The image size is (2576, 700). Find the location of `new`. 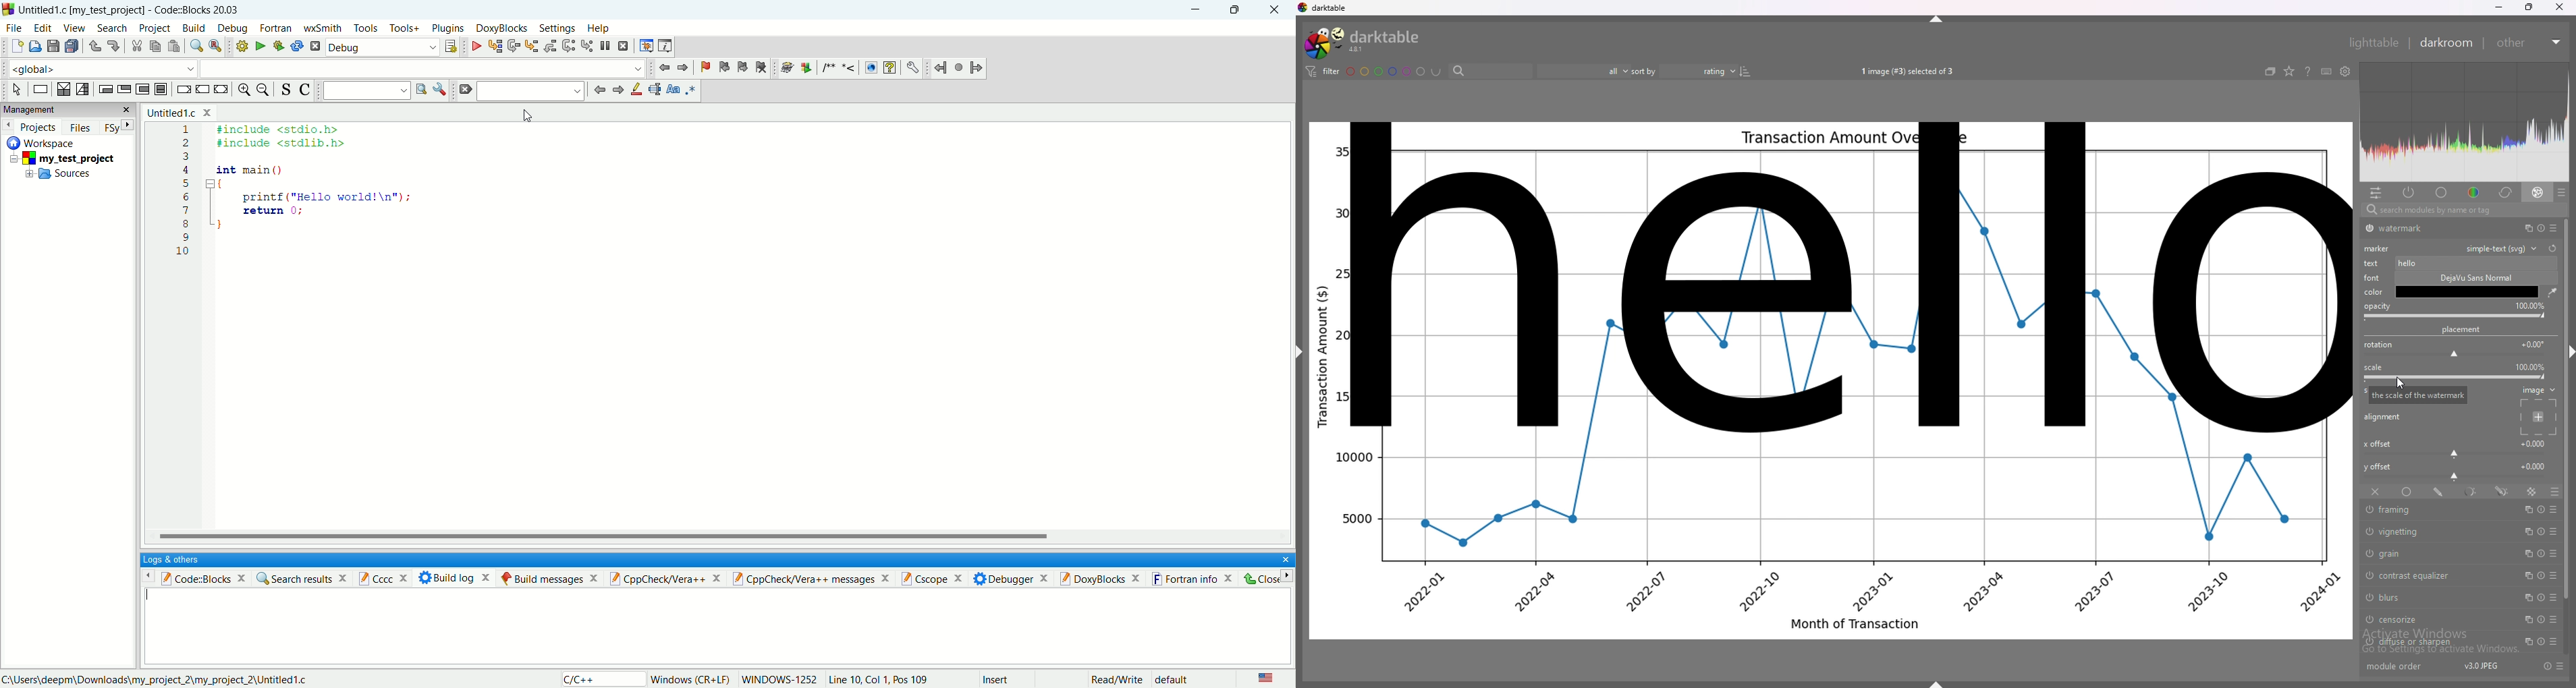

new is located at coordinates (16, 46).